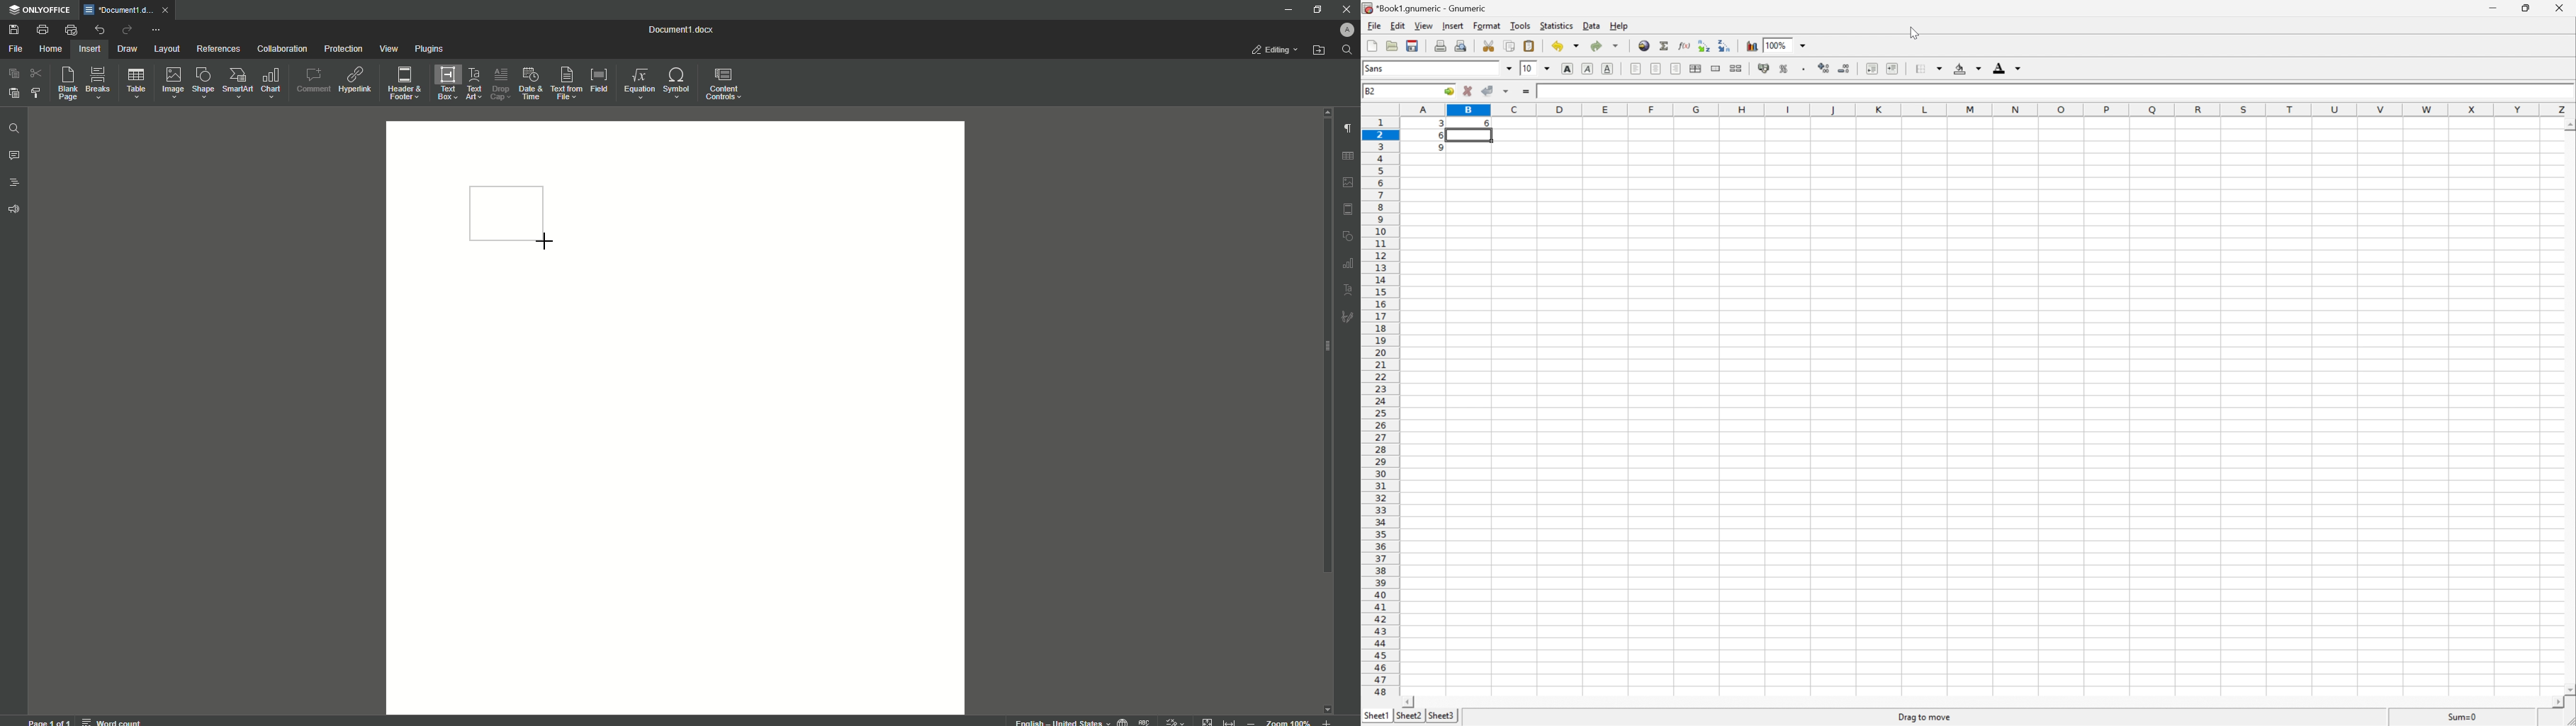 The width and height of the screenshot is (2576, 728). What do you see at coordinates (549, 245) in the screenshot?
I see `Cursor` at bounding box center [549, 245].